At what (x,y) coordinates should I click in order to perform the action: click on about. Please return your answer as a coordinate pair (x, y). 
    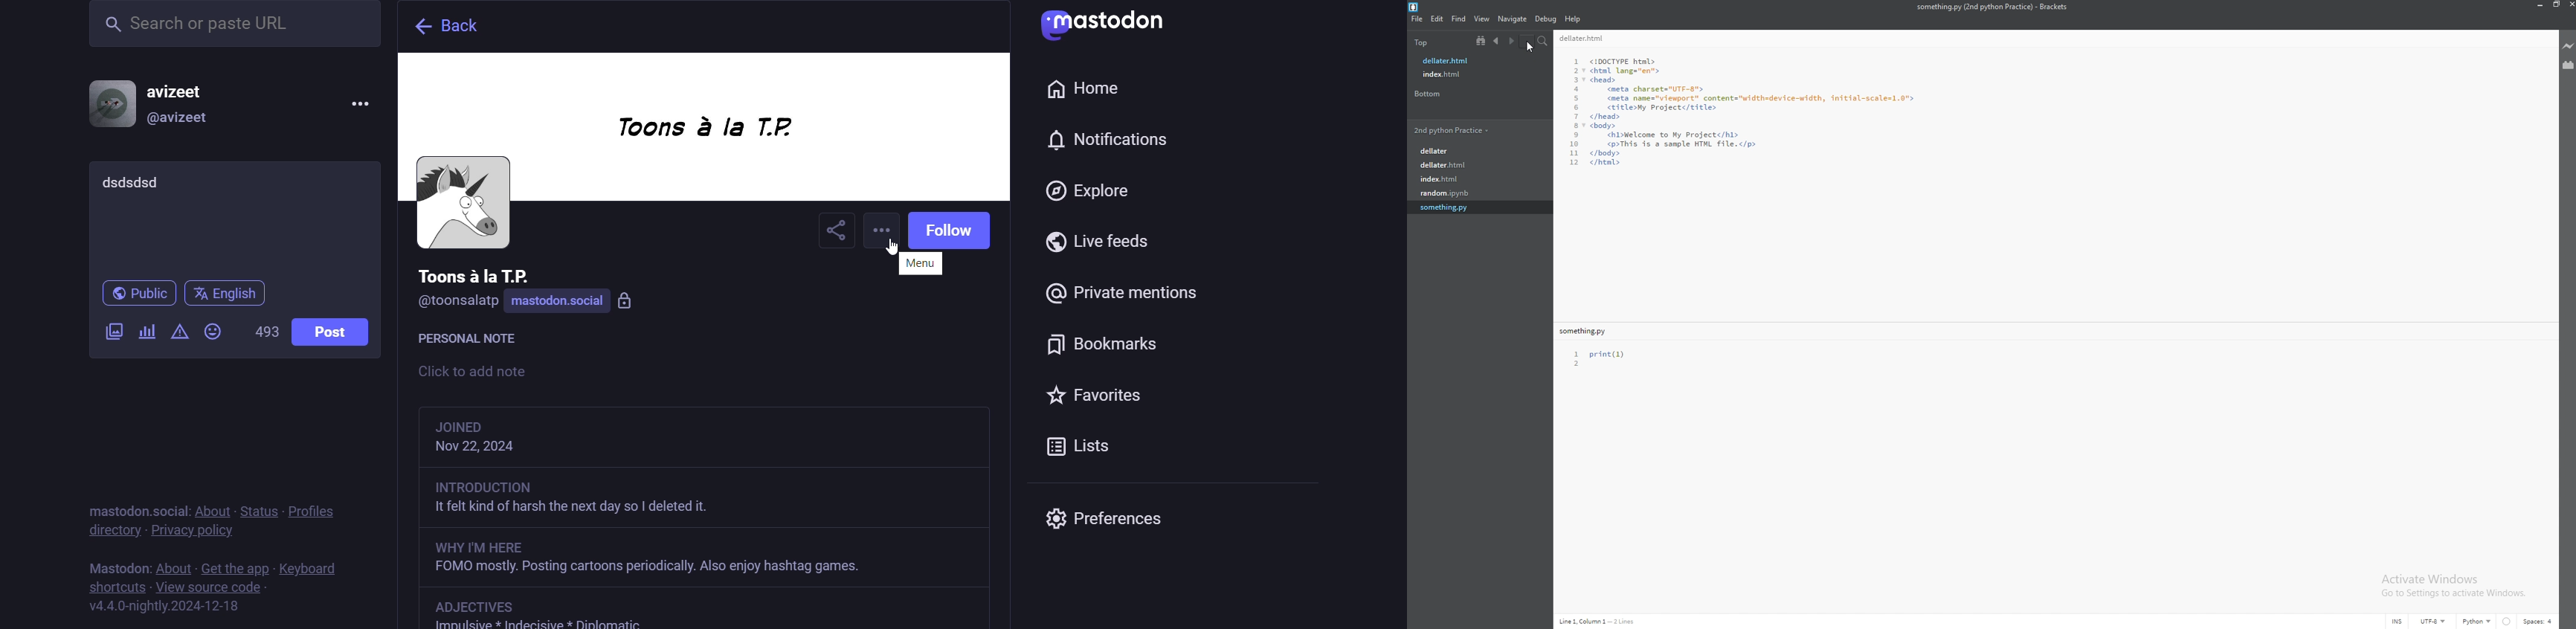
    Looking at the image, I should click on (212, 505).